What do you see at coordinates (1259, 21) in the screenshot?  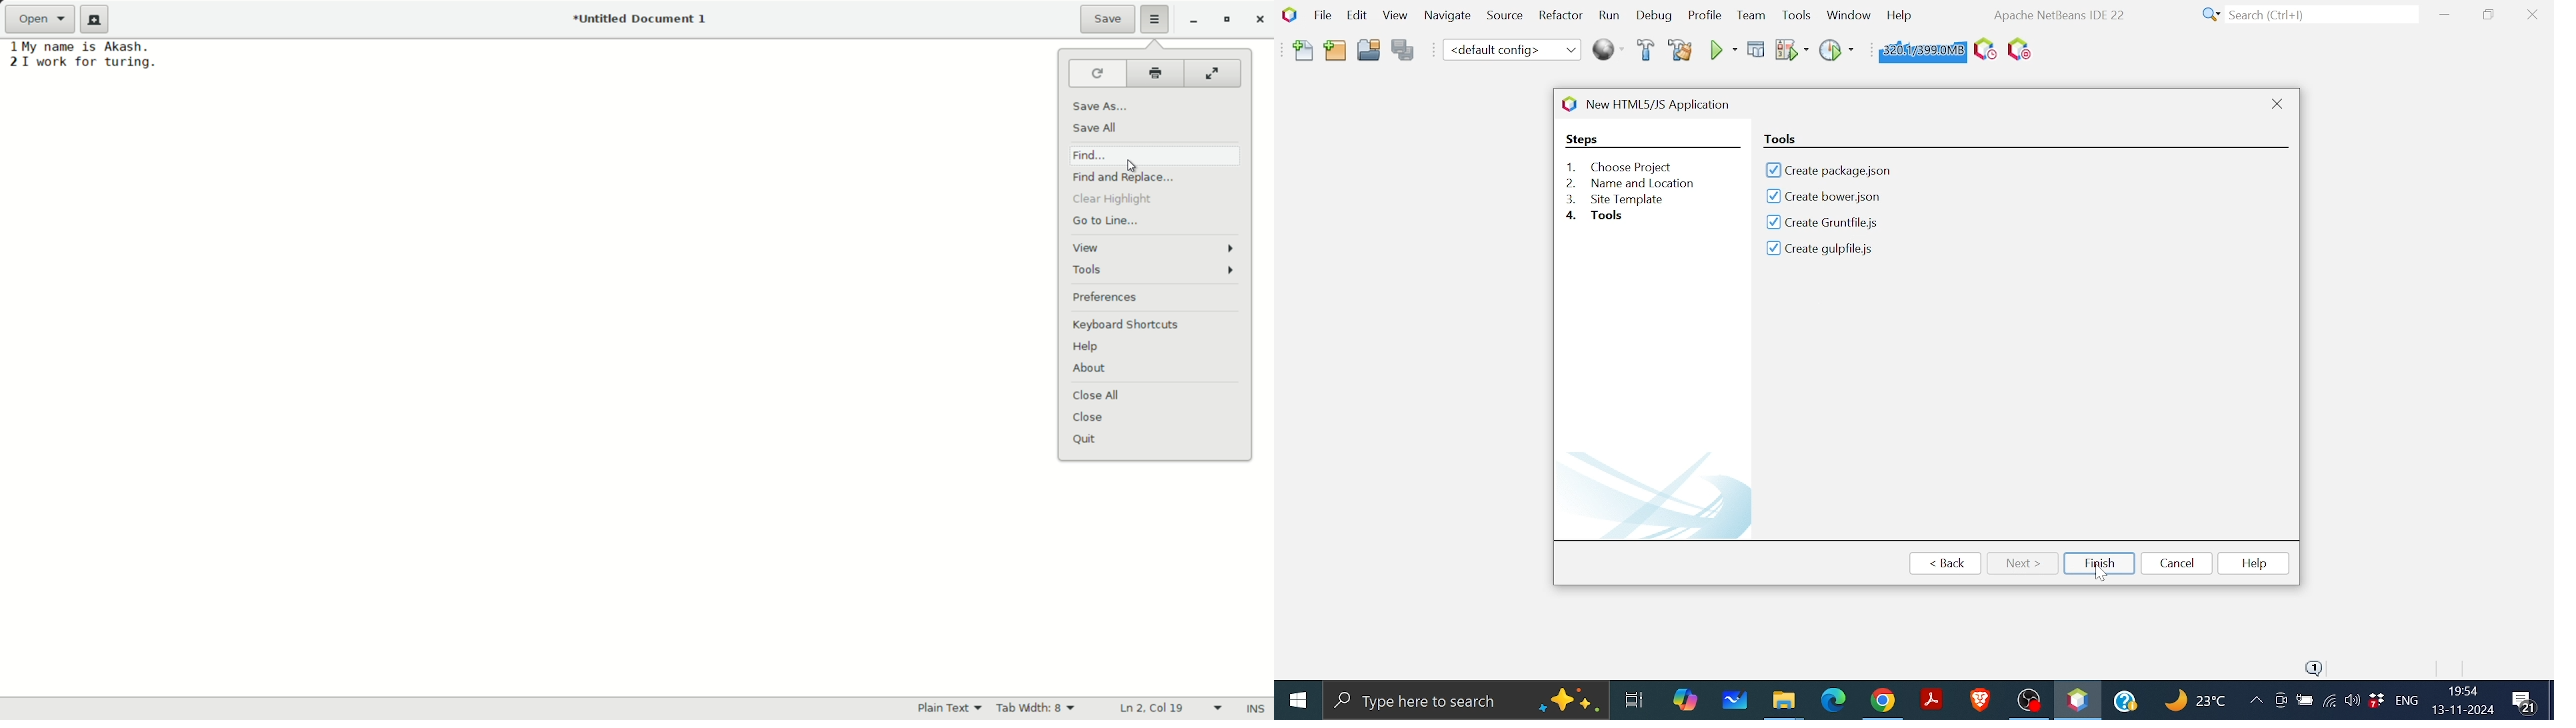 I see `close app` at bounding box center [1259, 21].